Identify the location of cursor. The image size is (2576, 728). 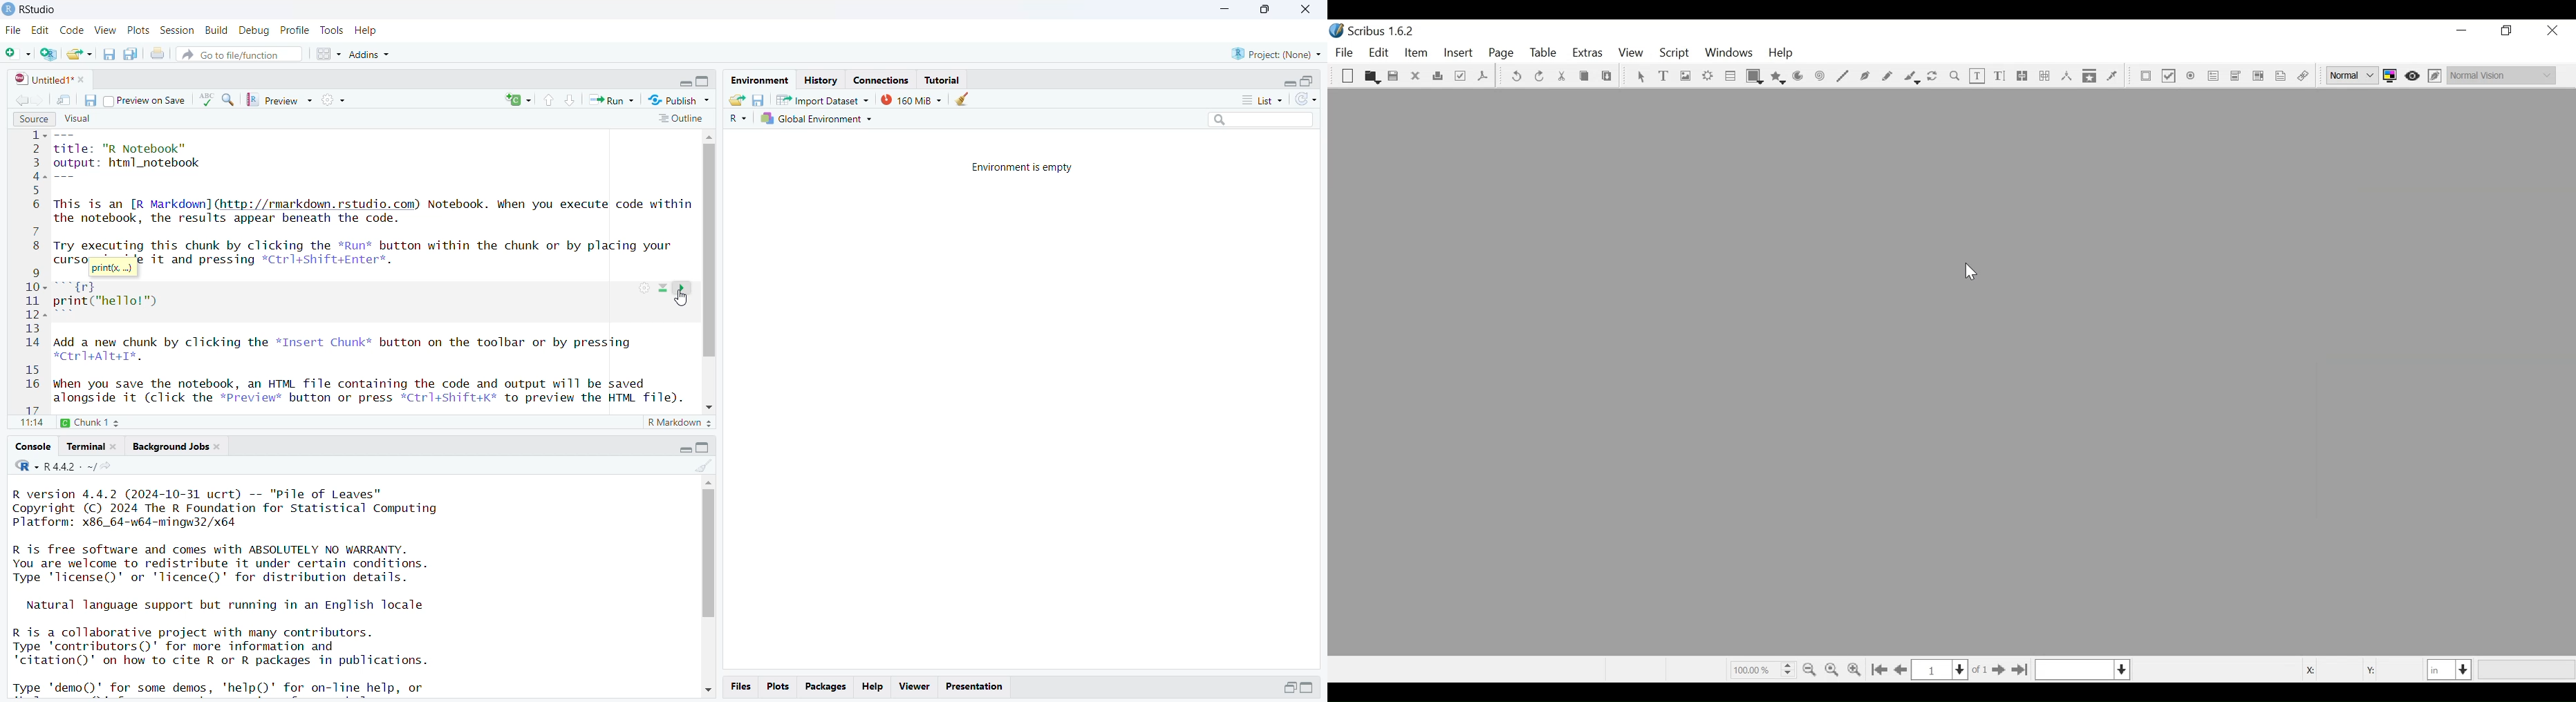
(682, 301).